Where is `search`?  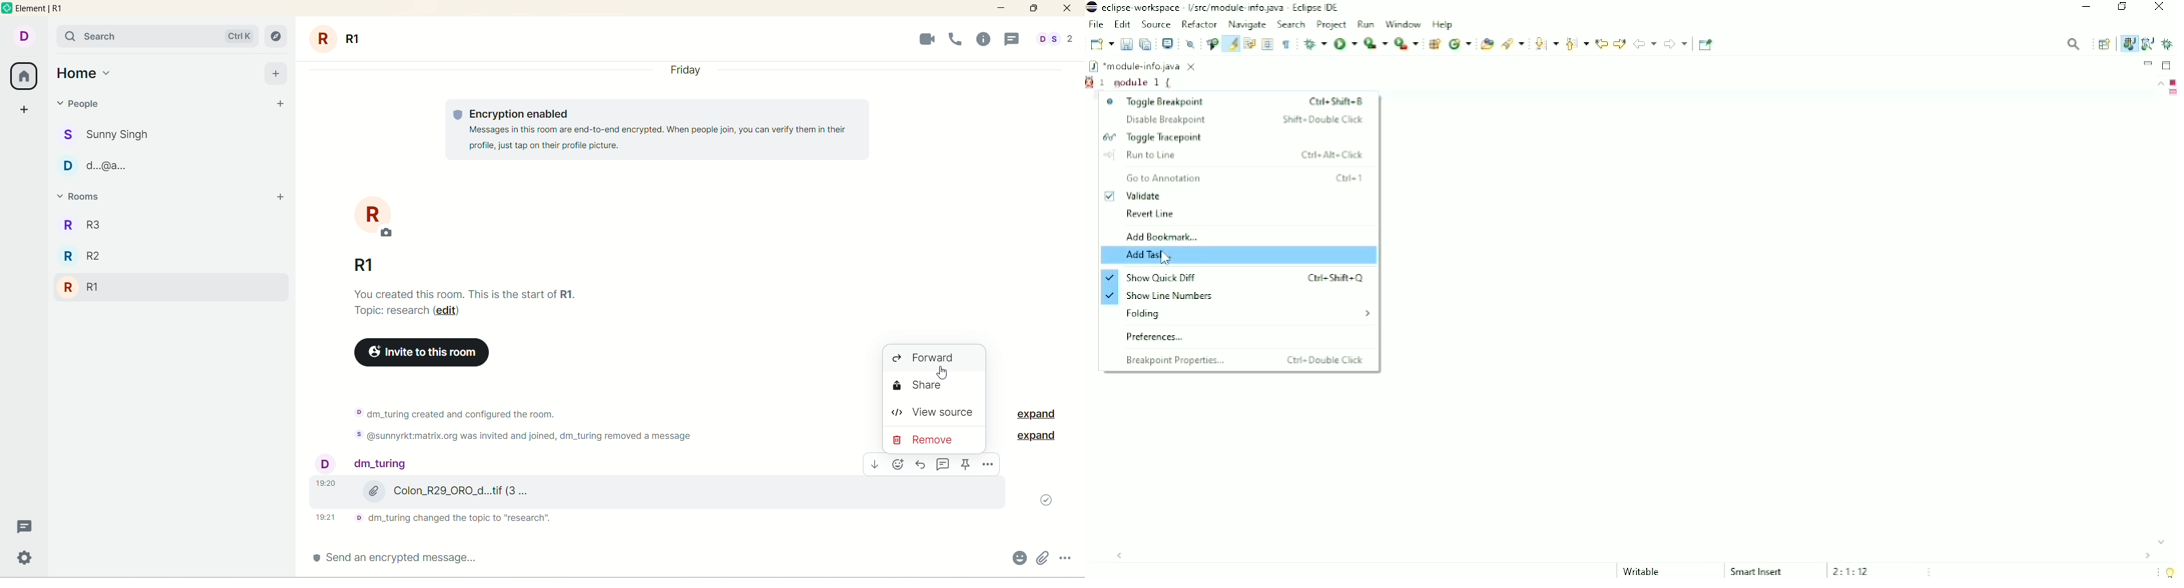 search is located at coordinates (157, 36).